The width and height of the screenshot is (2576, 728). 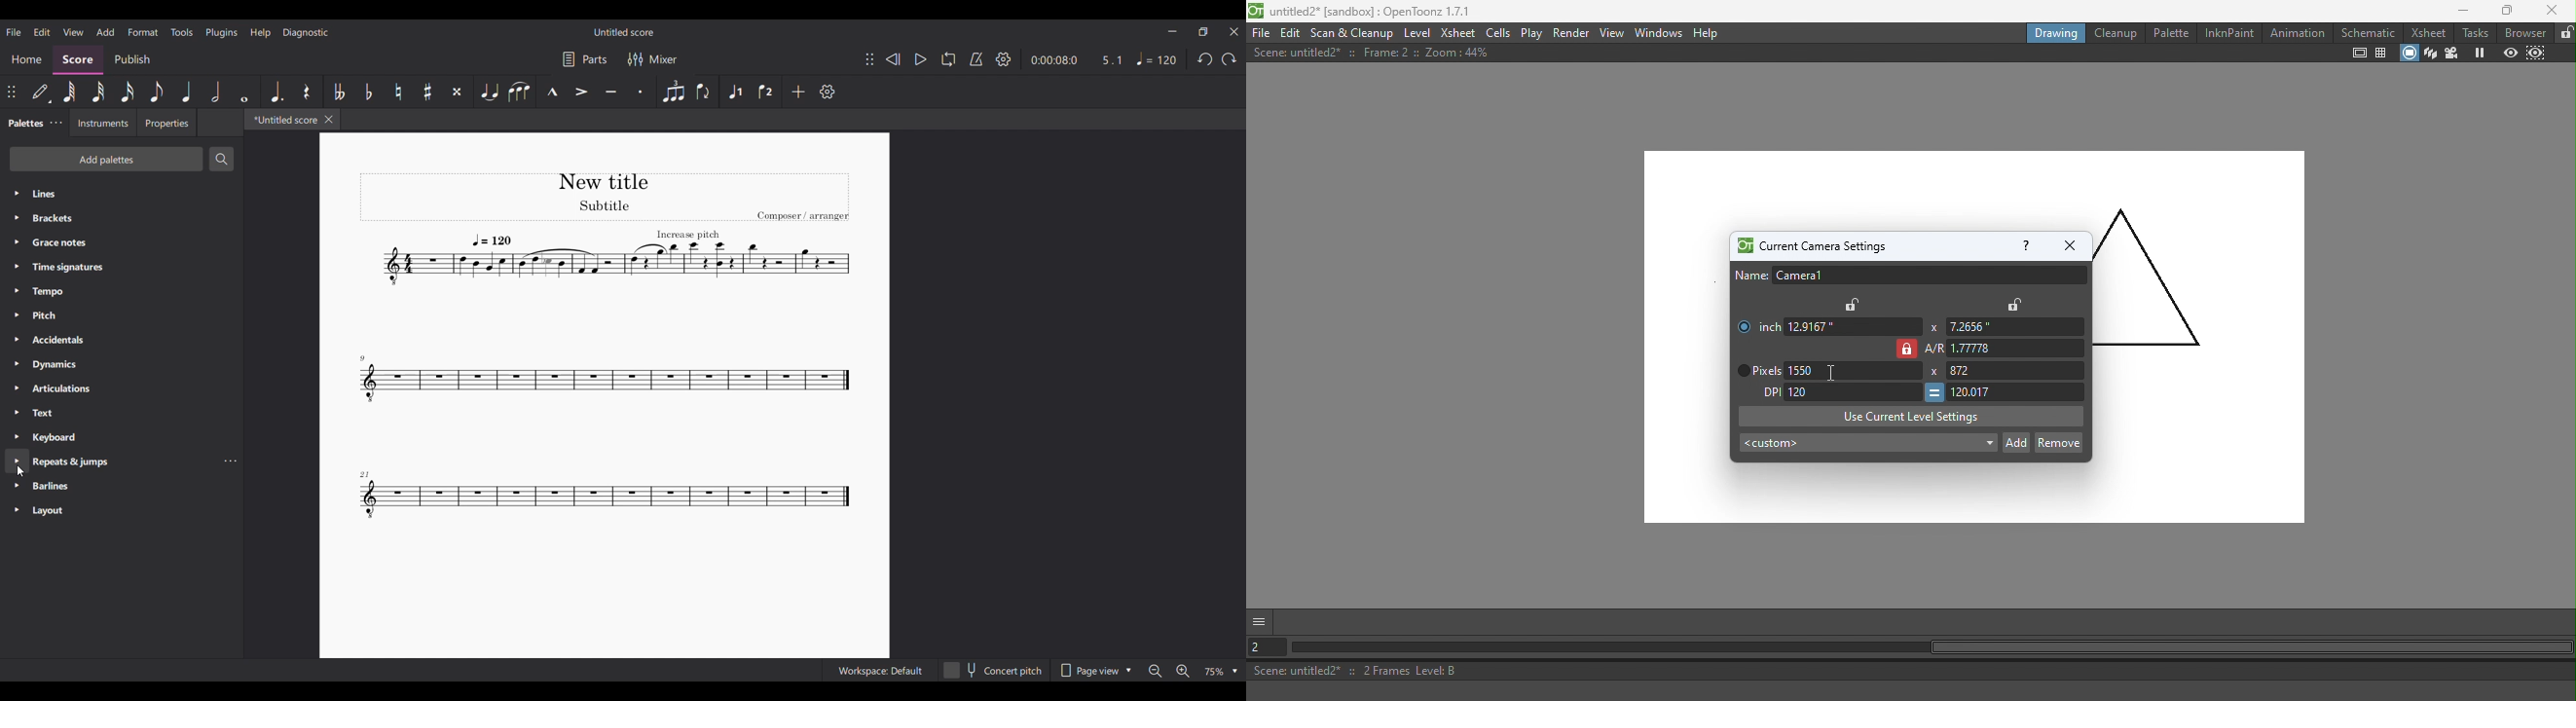 What do you see at coordinates (1867, 495) in the screenshot?
I see `canvas` at bounding box center [1867, 495].